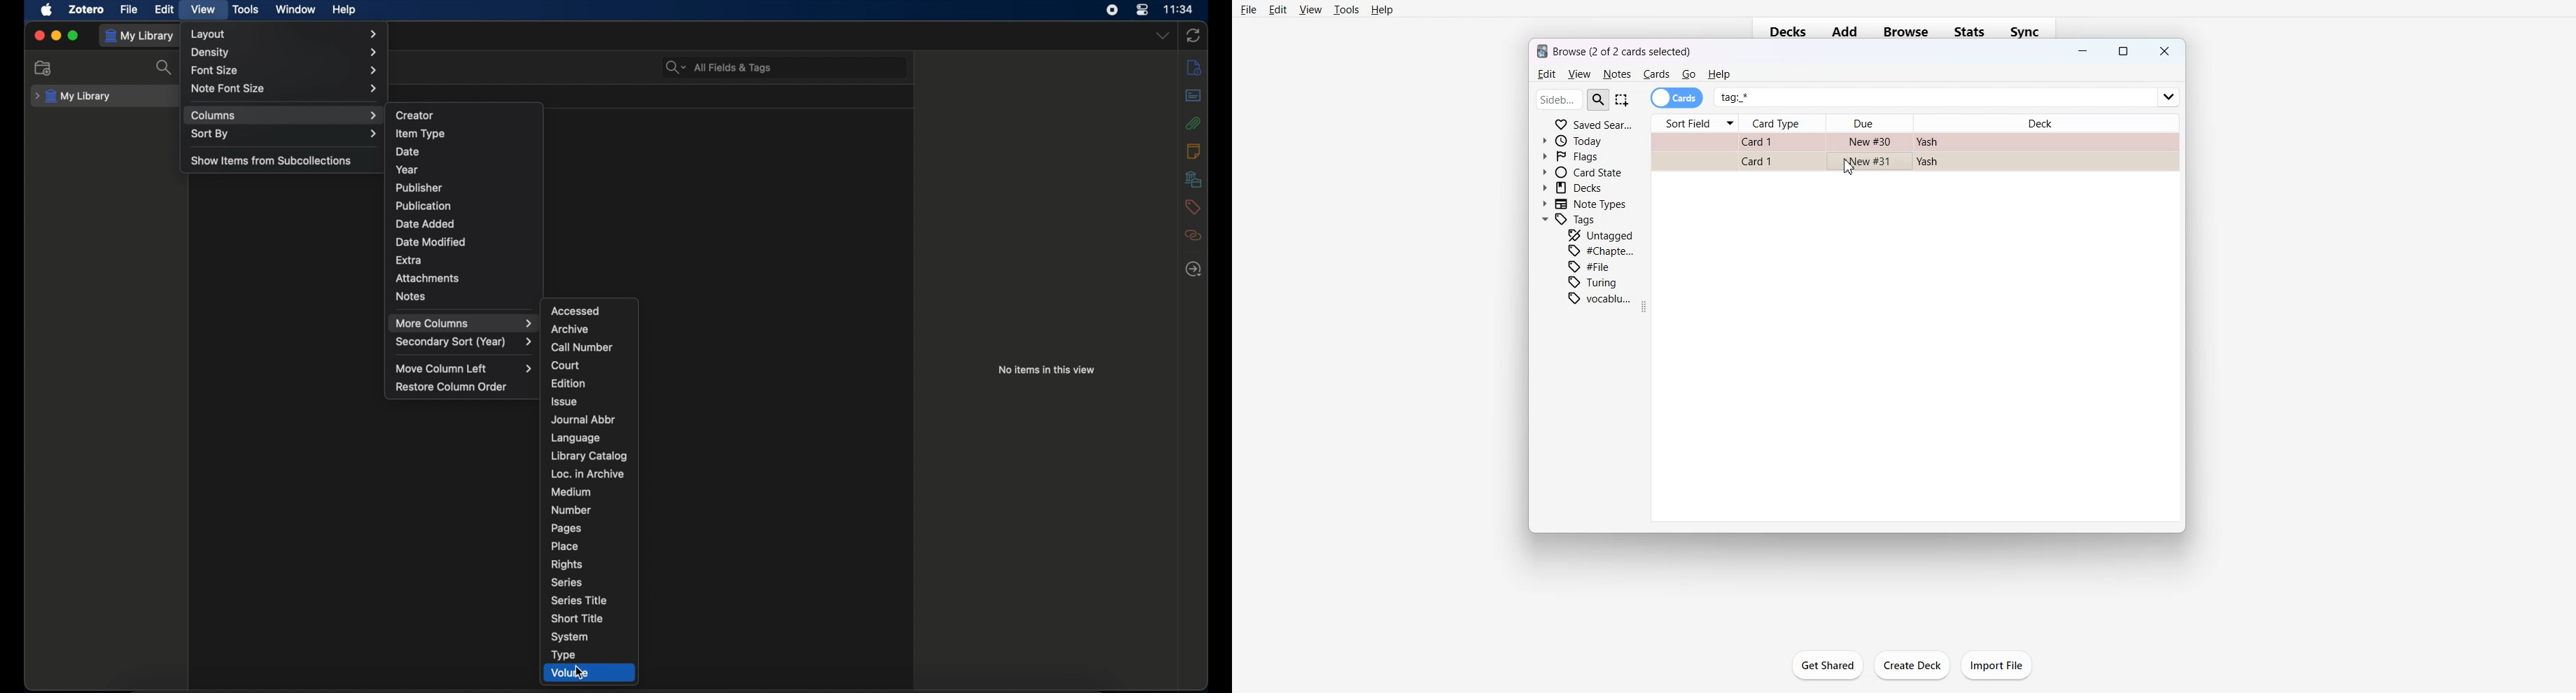  What do you see at coordinates (284, 53) in the screenshot?
I see `density` at bounding box center [284, 53].